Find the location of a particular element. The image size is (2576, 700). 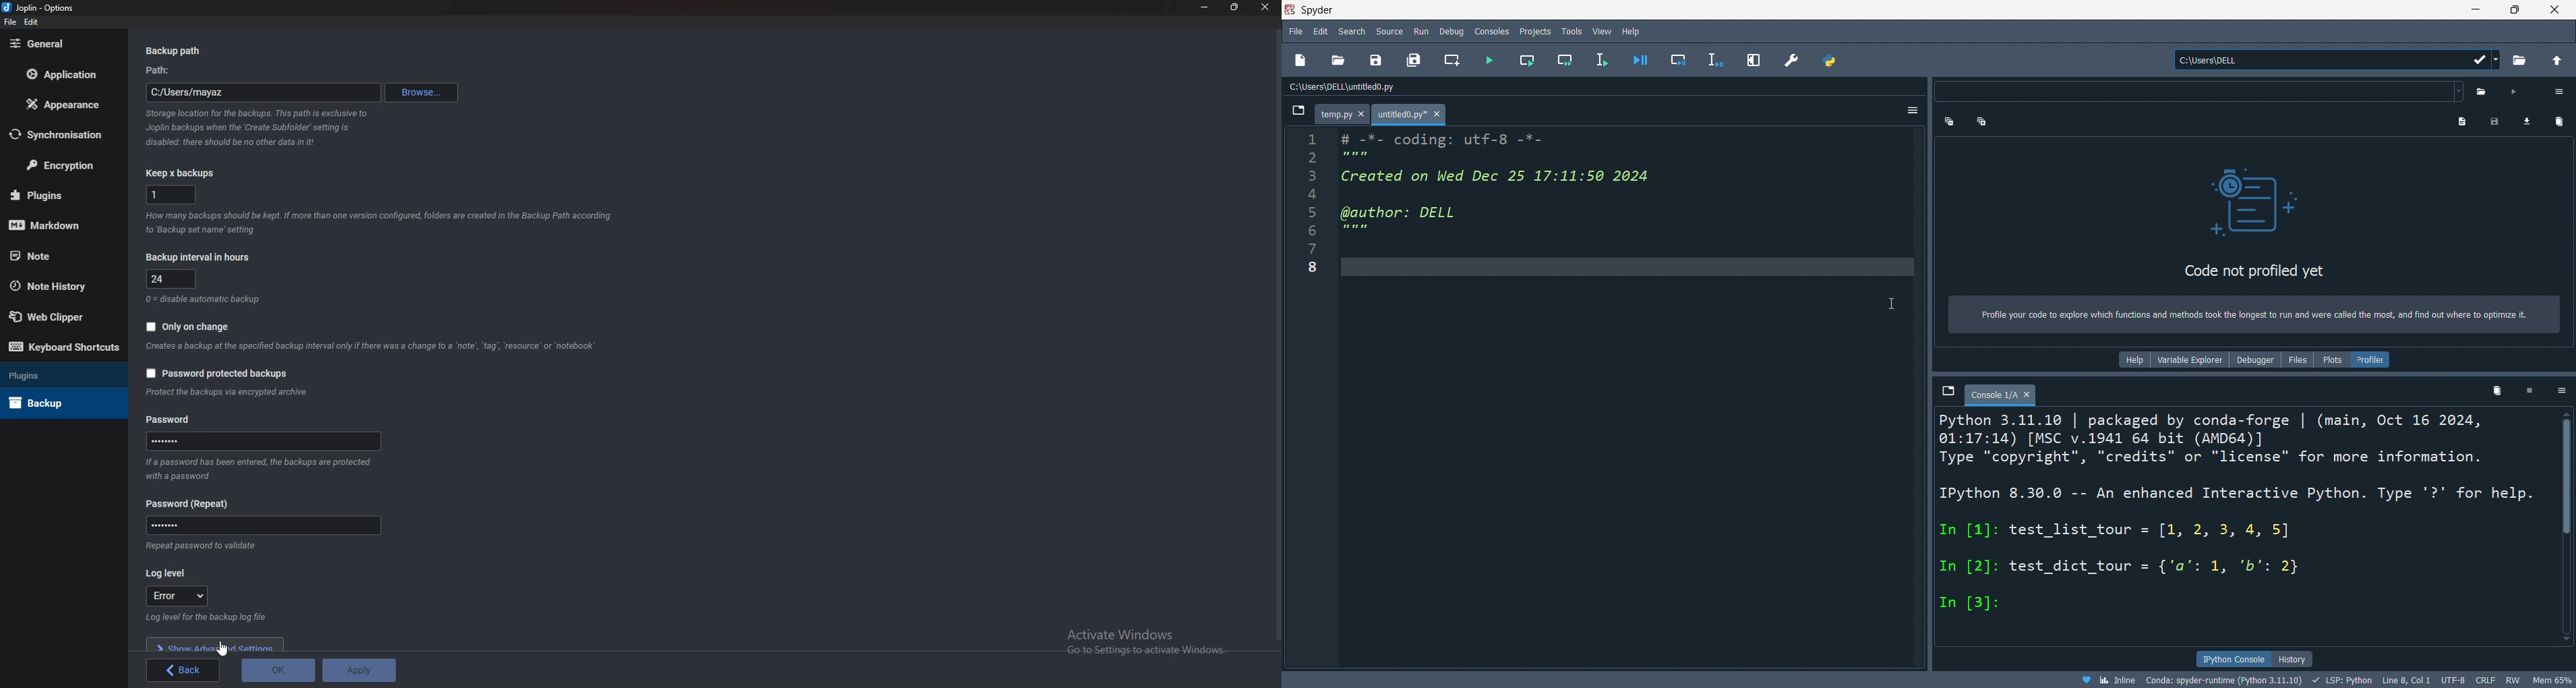

Info on password is located at coordinates (256, 469).